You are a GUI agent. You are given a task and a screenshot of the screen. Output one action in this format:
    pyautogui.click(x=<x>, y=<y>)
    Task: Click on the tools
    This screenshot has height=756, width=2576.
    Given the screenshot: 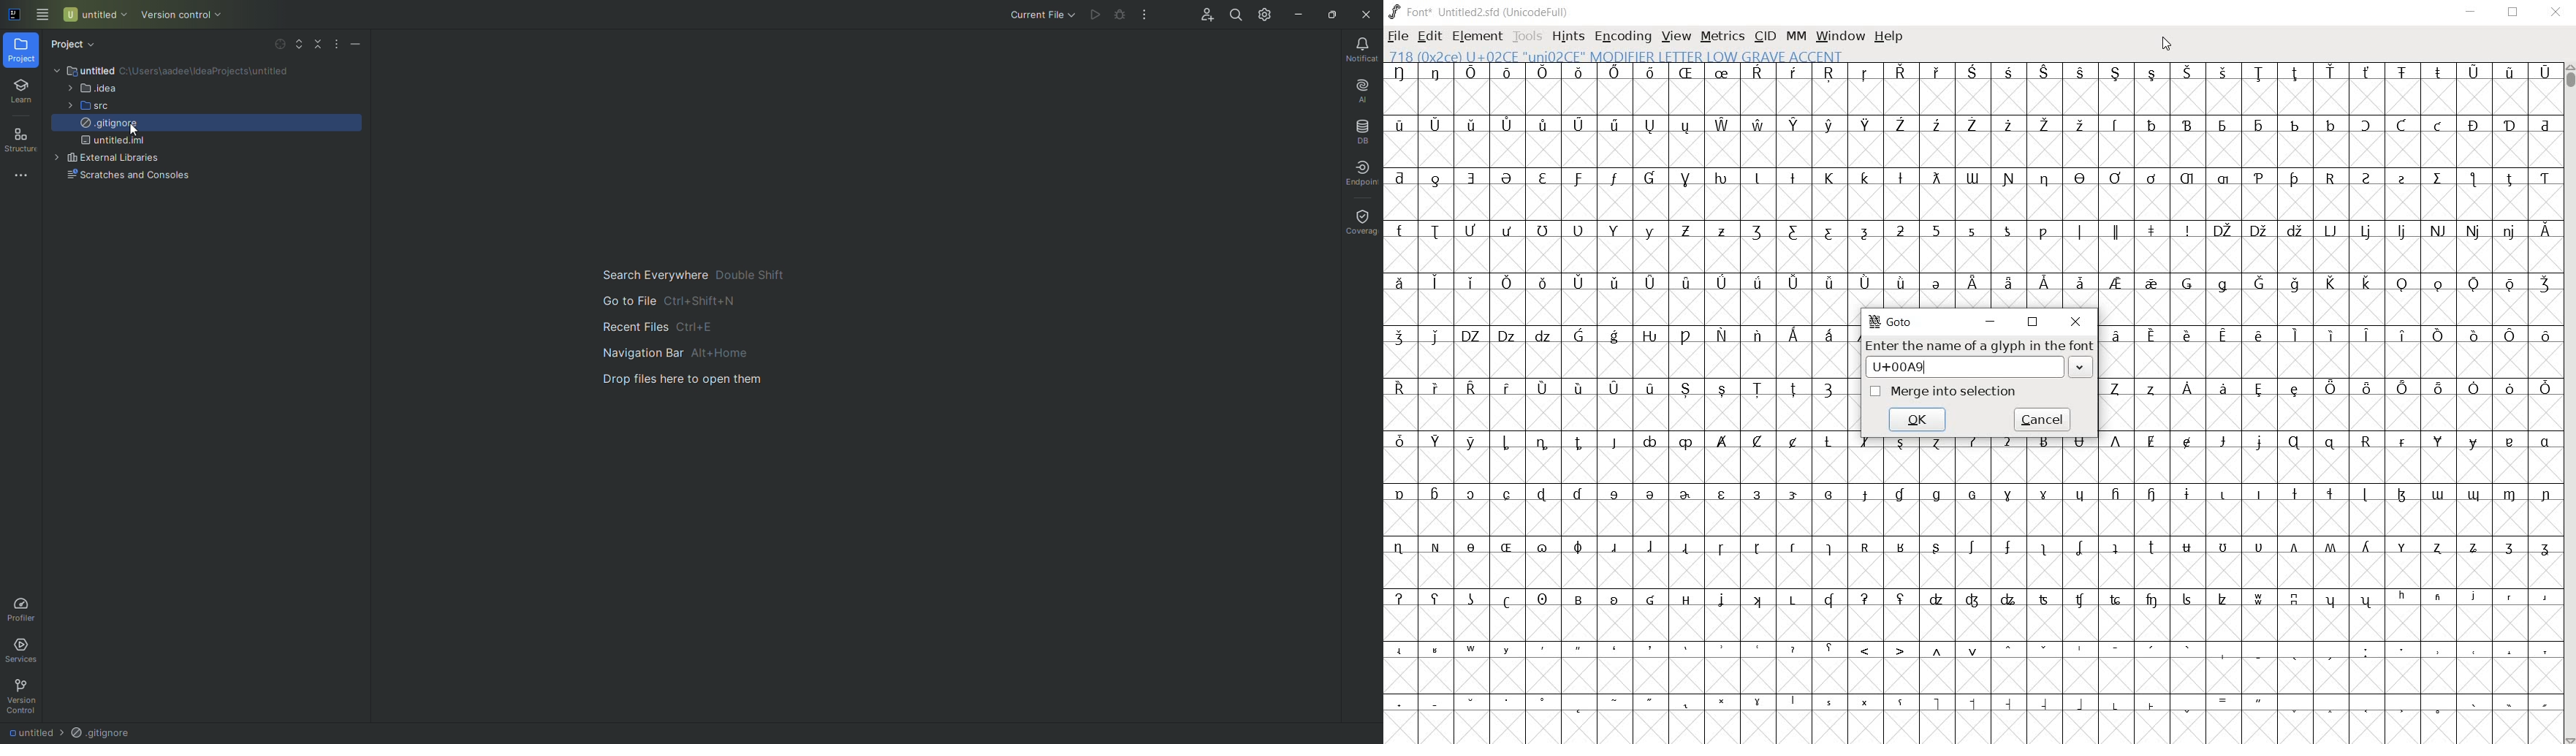 What is the action you would take?
    pyautogui.click(x=1529, y=38)
    